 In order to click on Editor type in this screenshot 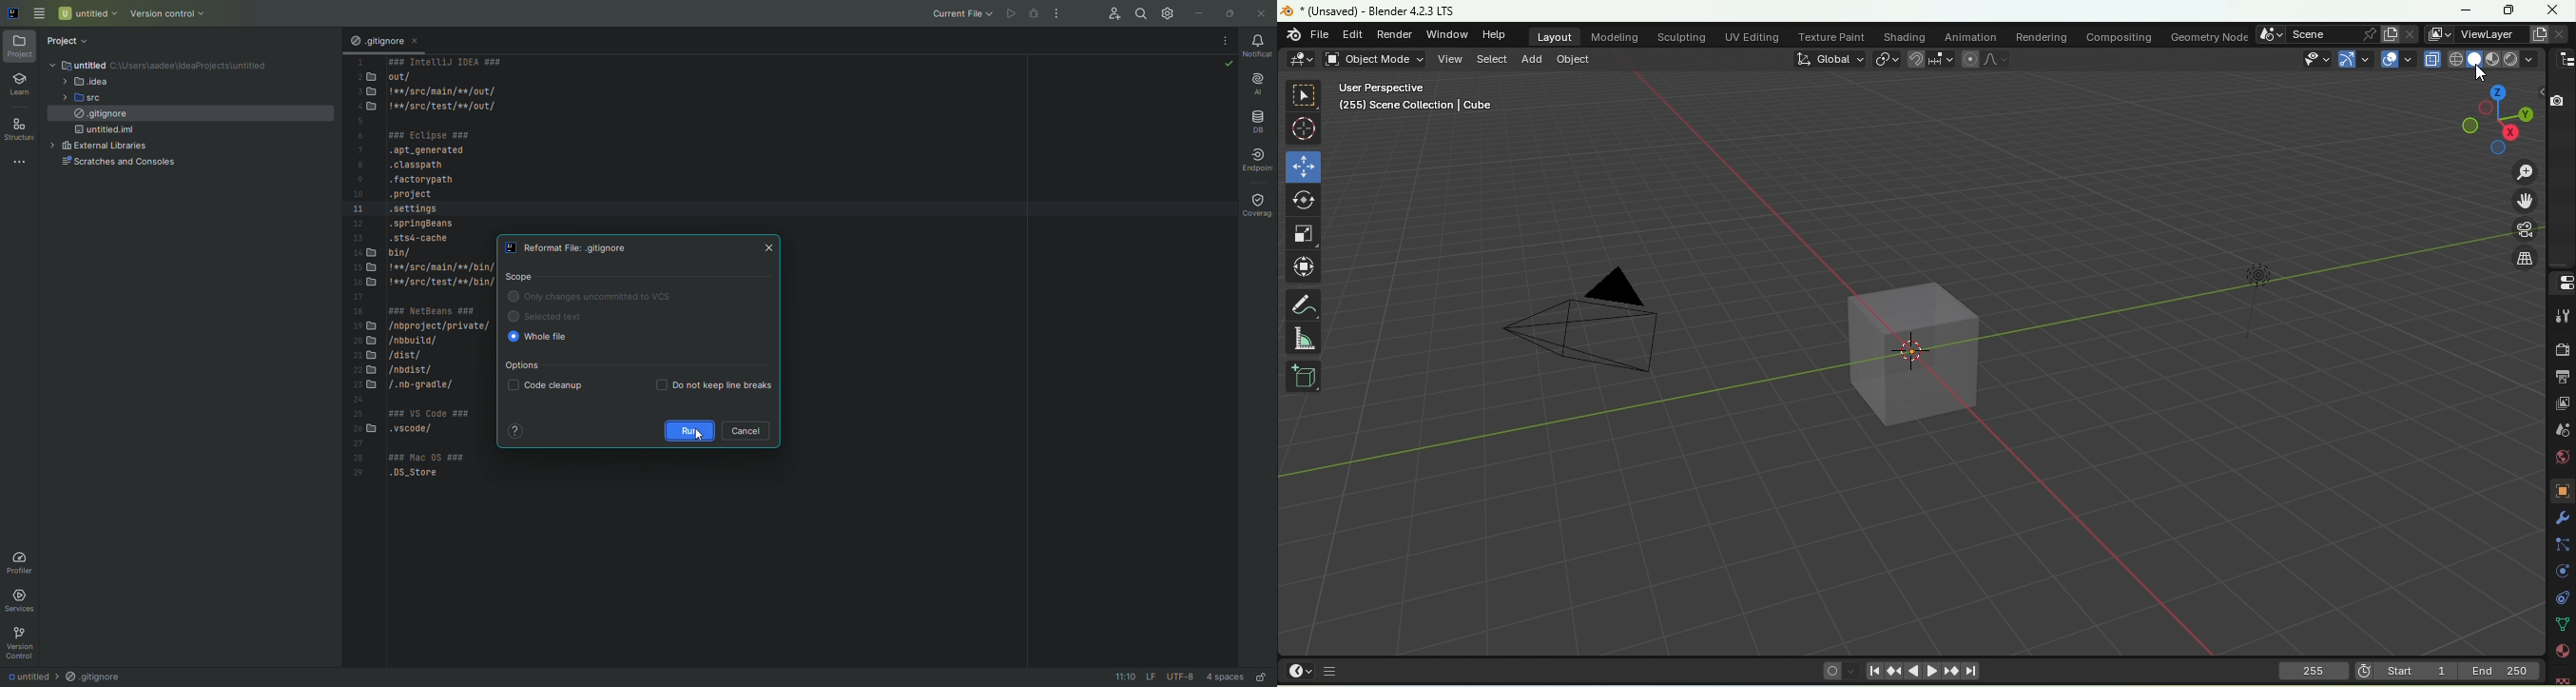, I will do `click(1301, 670)`.